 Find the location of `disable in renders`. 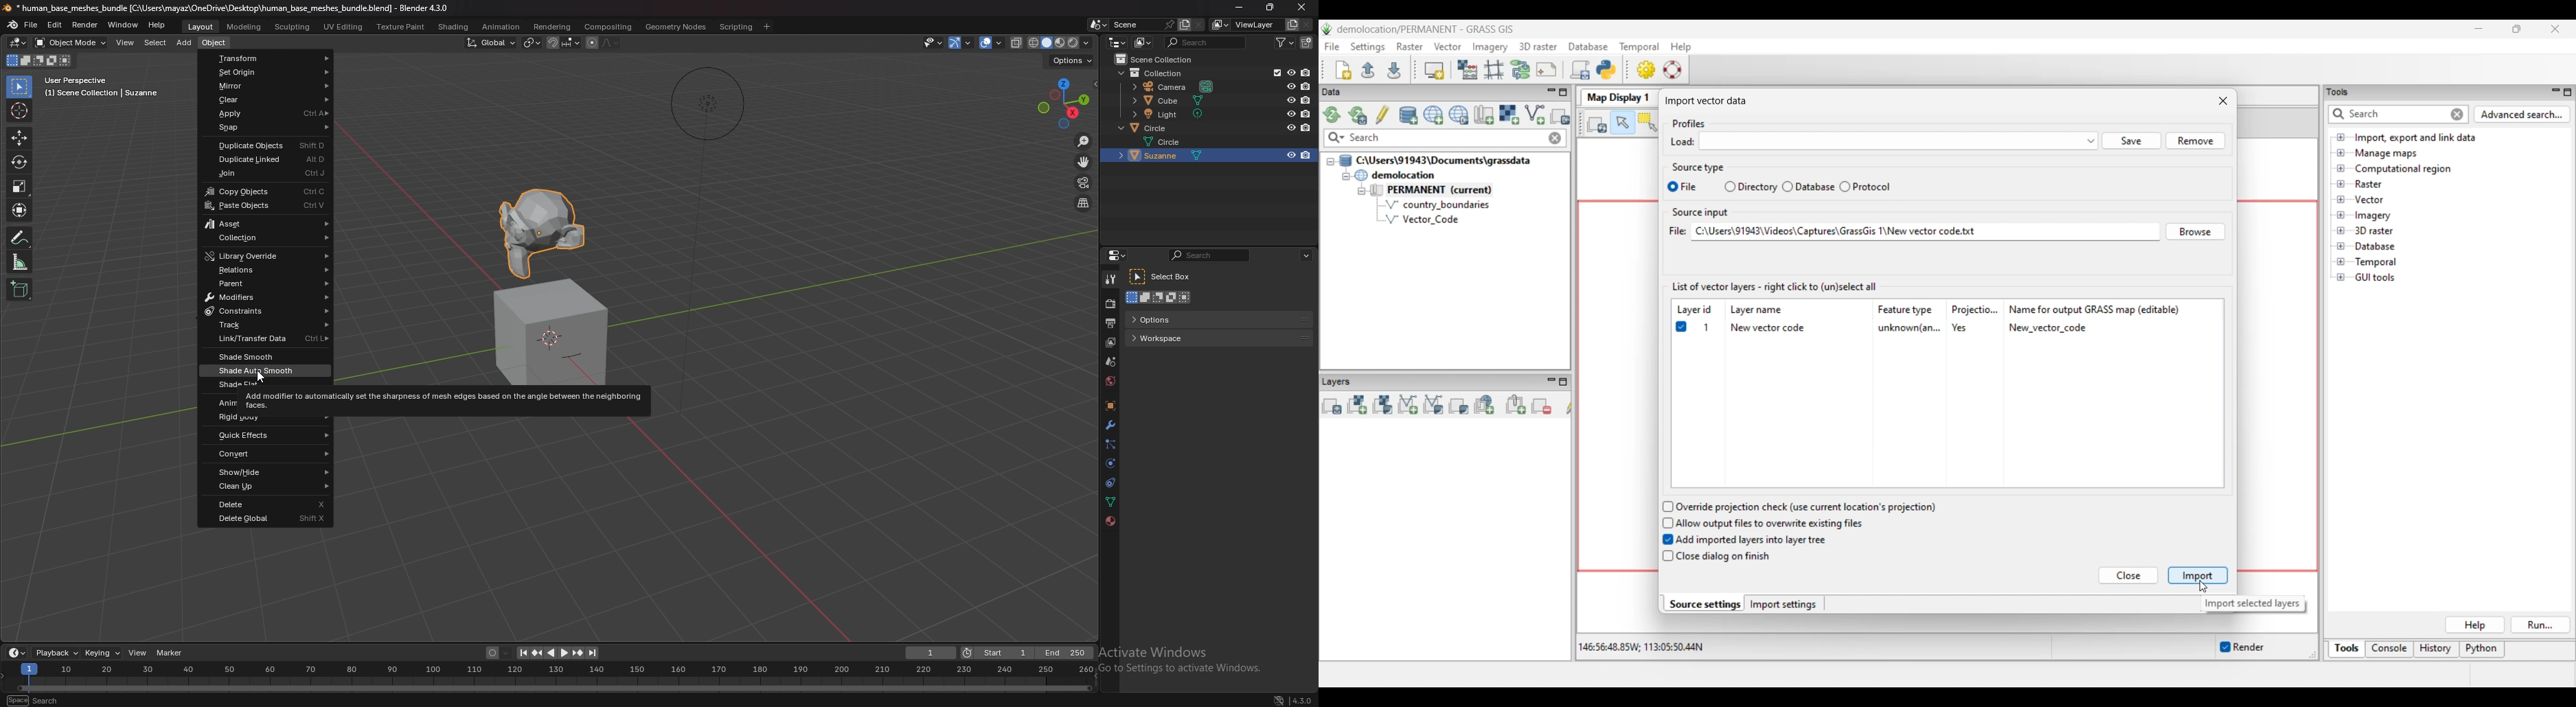

disable in renders is located at coordinates (1306, 113).